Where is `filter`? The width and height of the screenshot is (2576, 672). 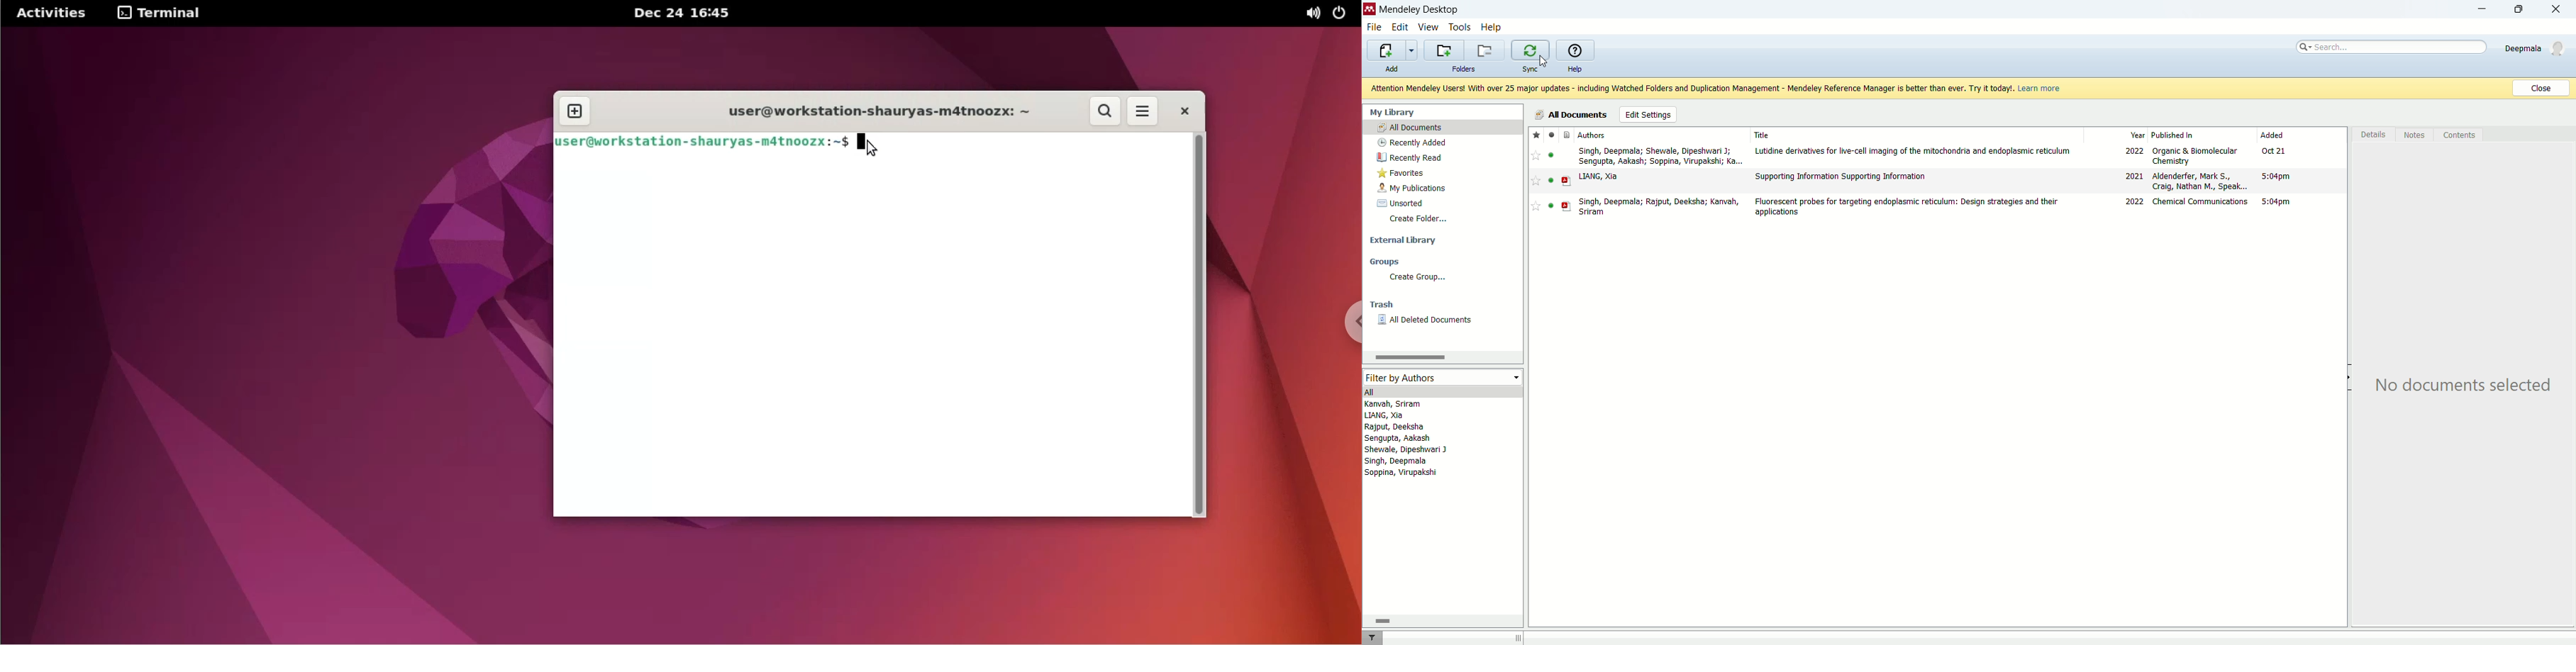 filter is located at coordinates (1373, 637).